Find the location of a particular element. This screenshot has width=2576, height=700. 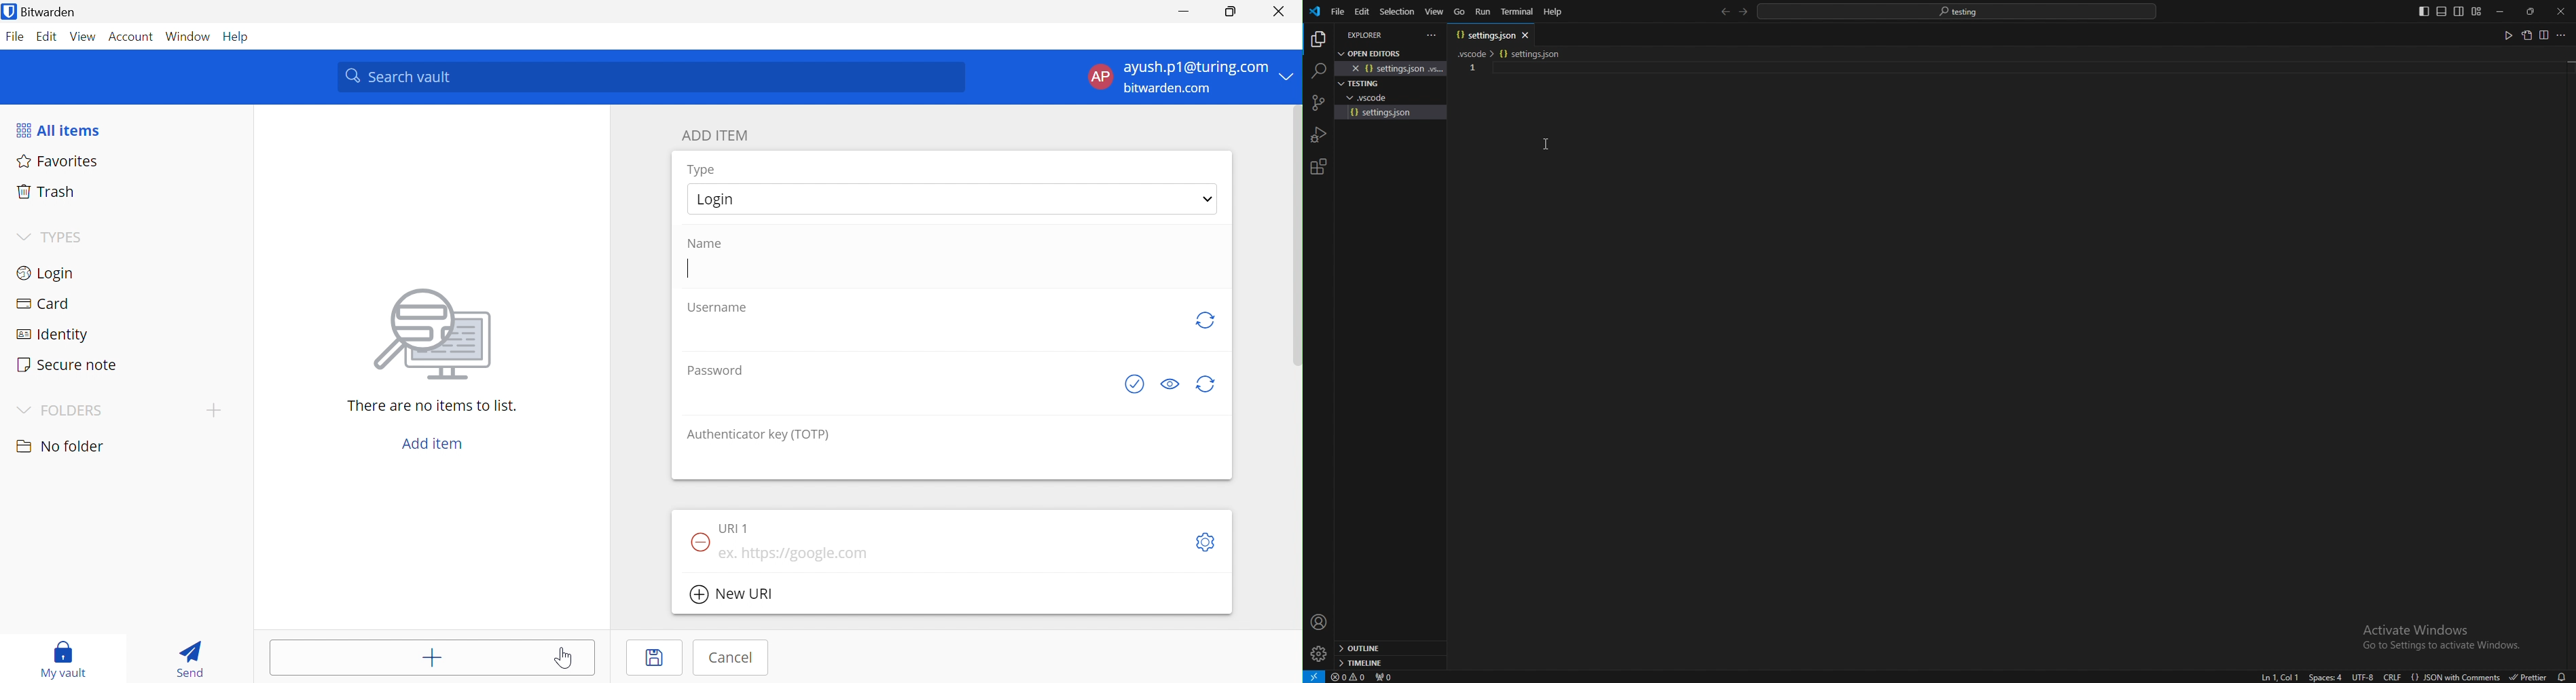

Name is located at coordinates (705, 243).